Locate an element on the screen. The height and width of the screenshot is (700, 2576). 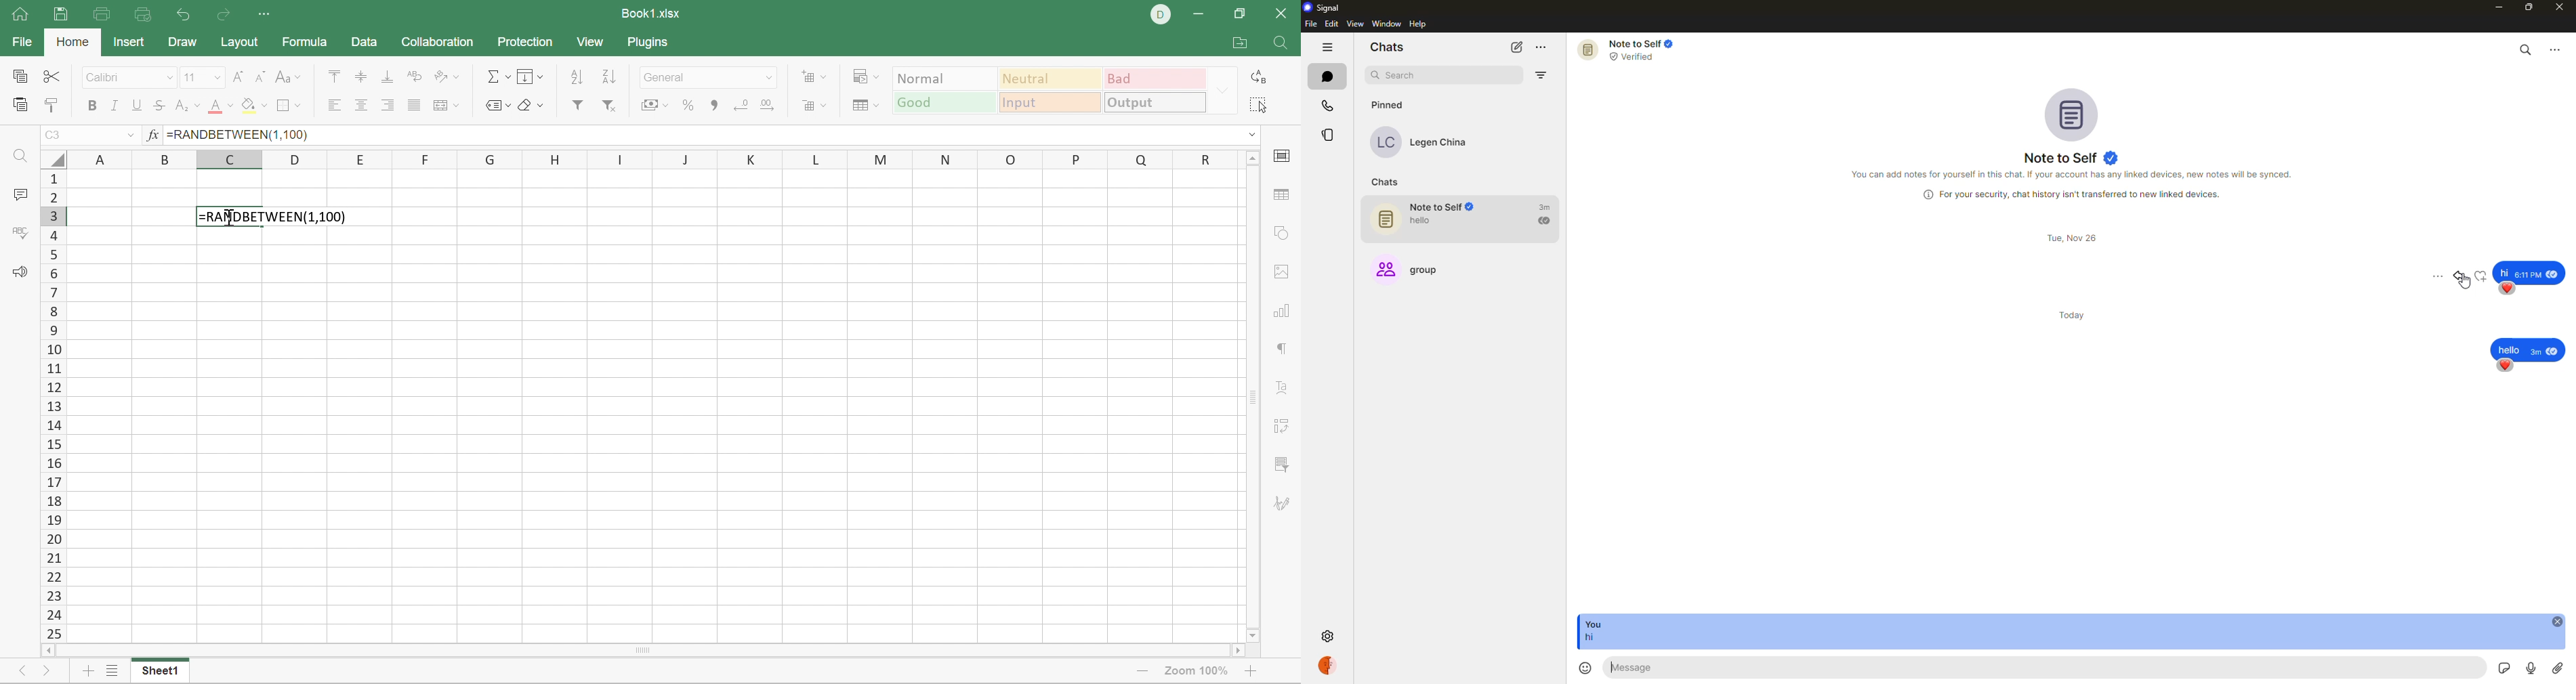
profile is located at coordinates (1333, 665).